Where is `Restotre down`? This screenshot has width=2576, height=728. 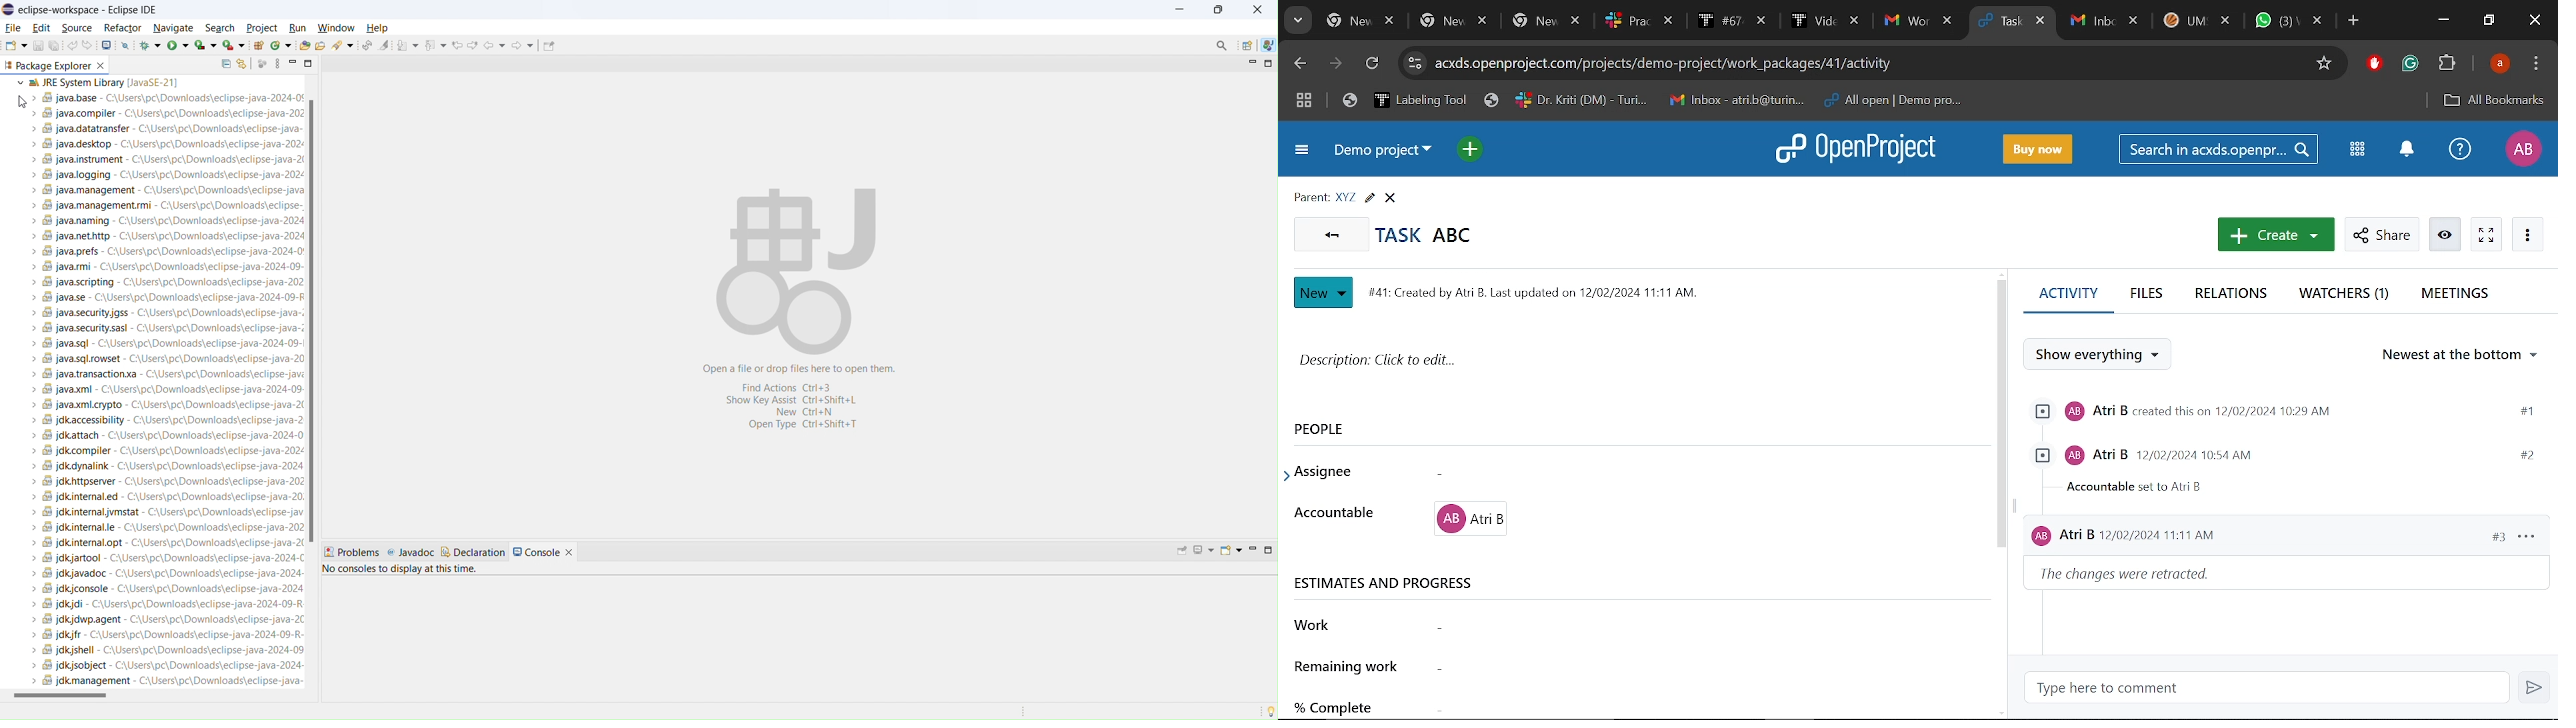 Restotre down is located at coordinates (2488, 20).